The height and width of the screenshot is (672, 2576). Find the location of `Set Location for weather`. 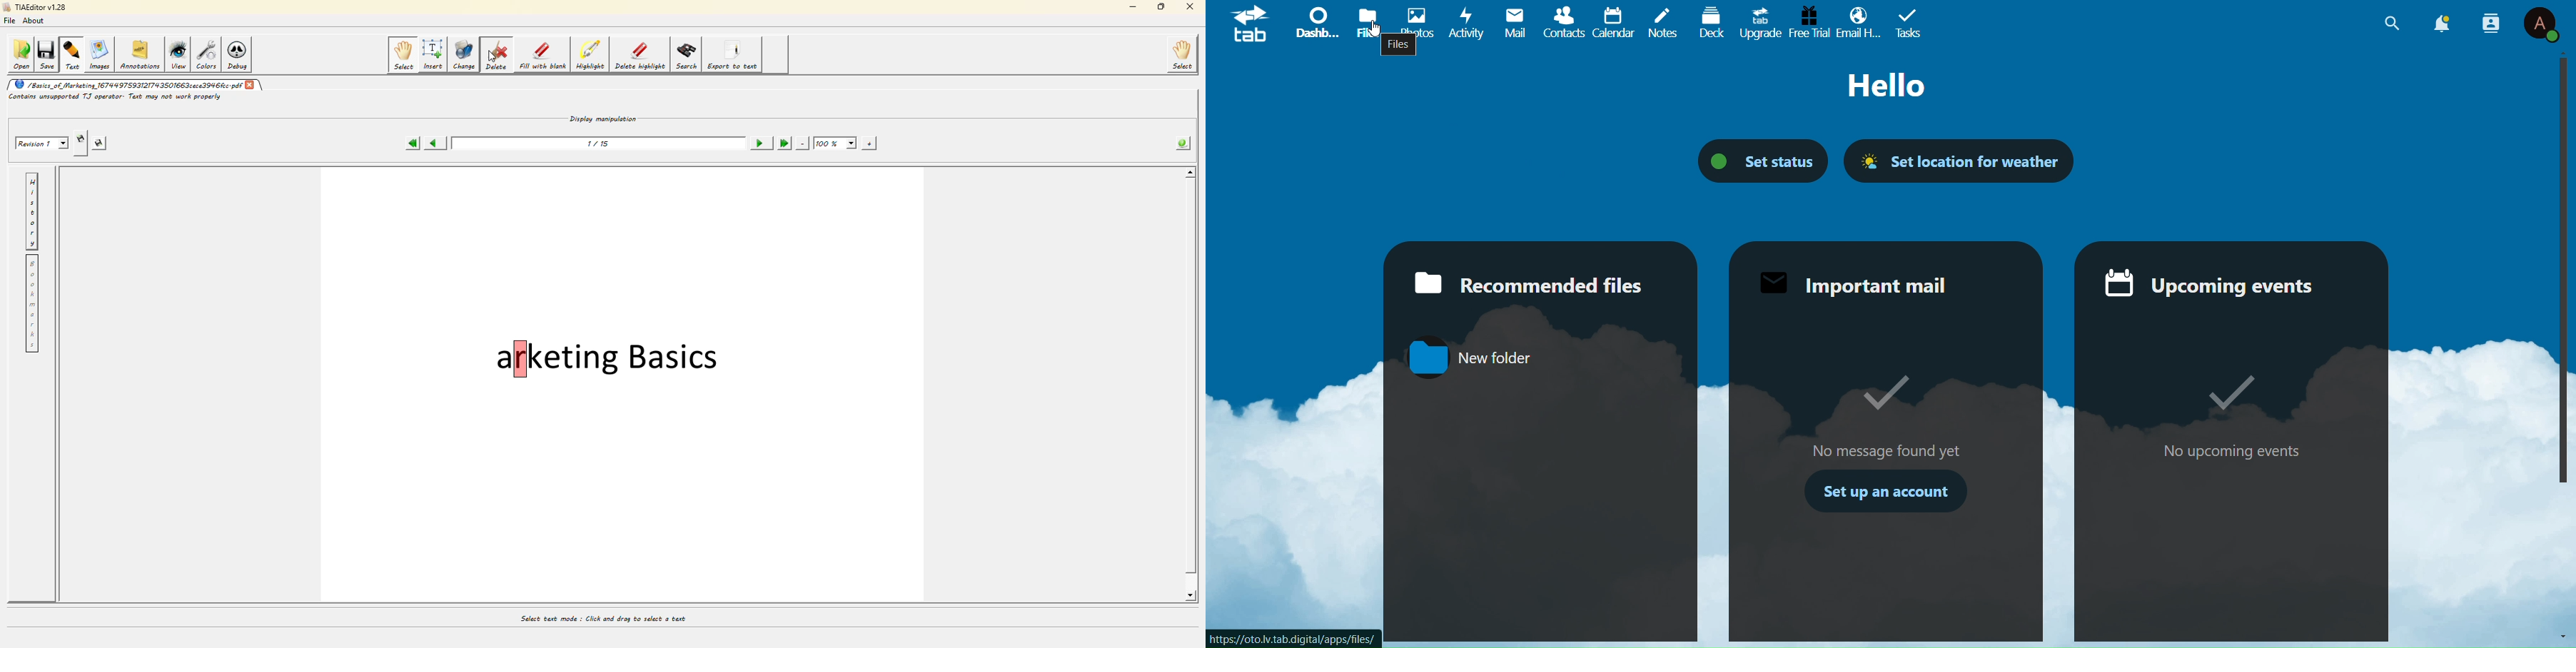

Set Location for weather is located at coordinates (1959, 156).